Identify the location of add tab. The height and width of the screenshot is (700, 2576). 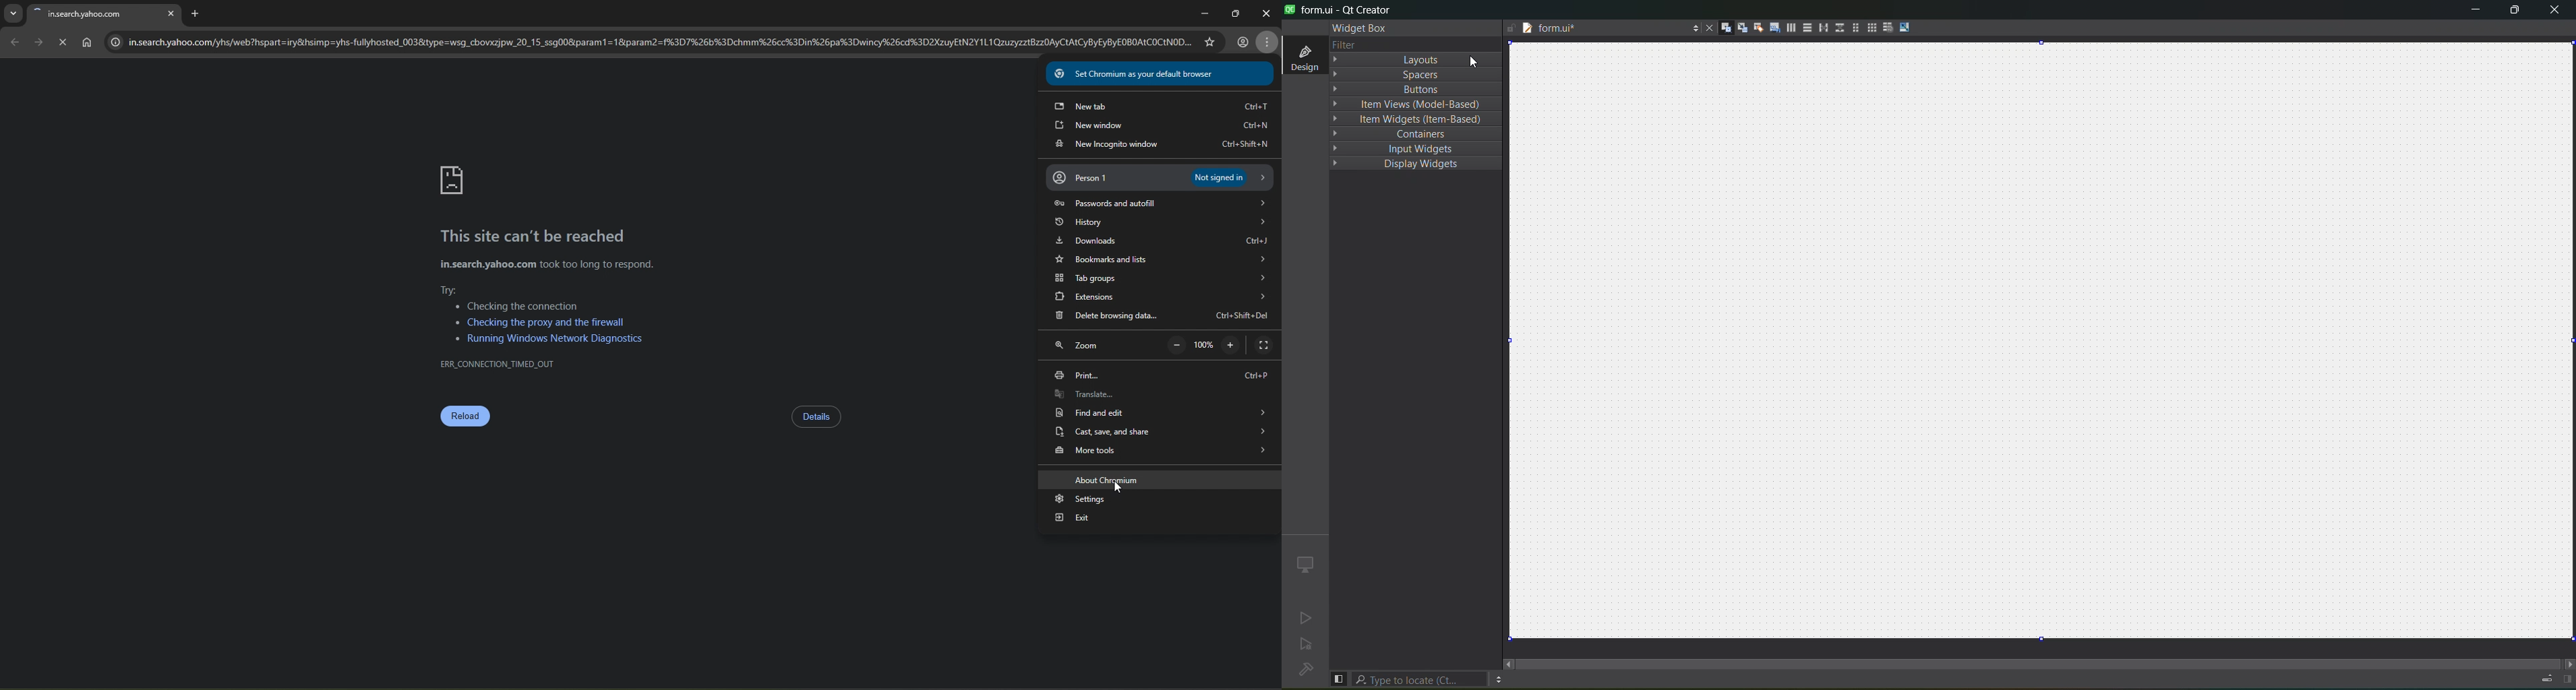
(196, 14).